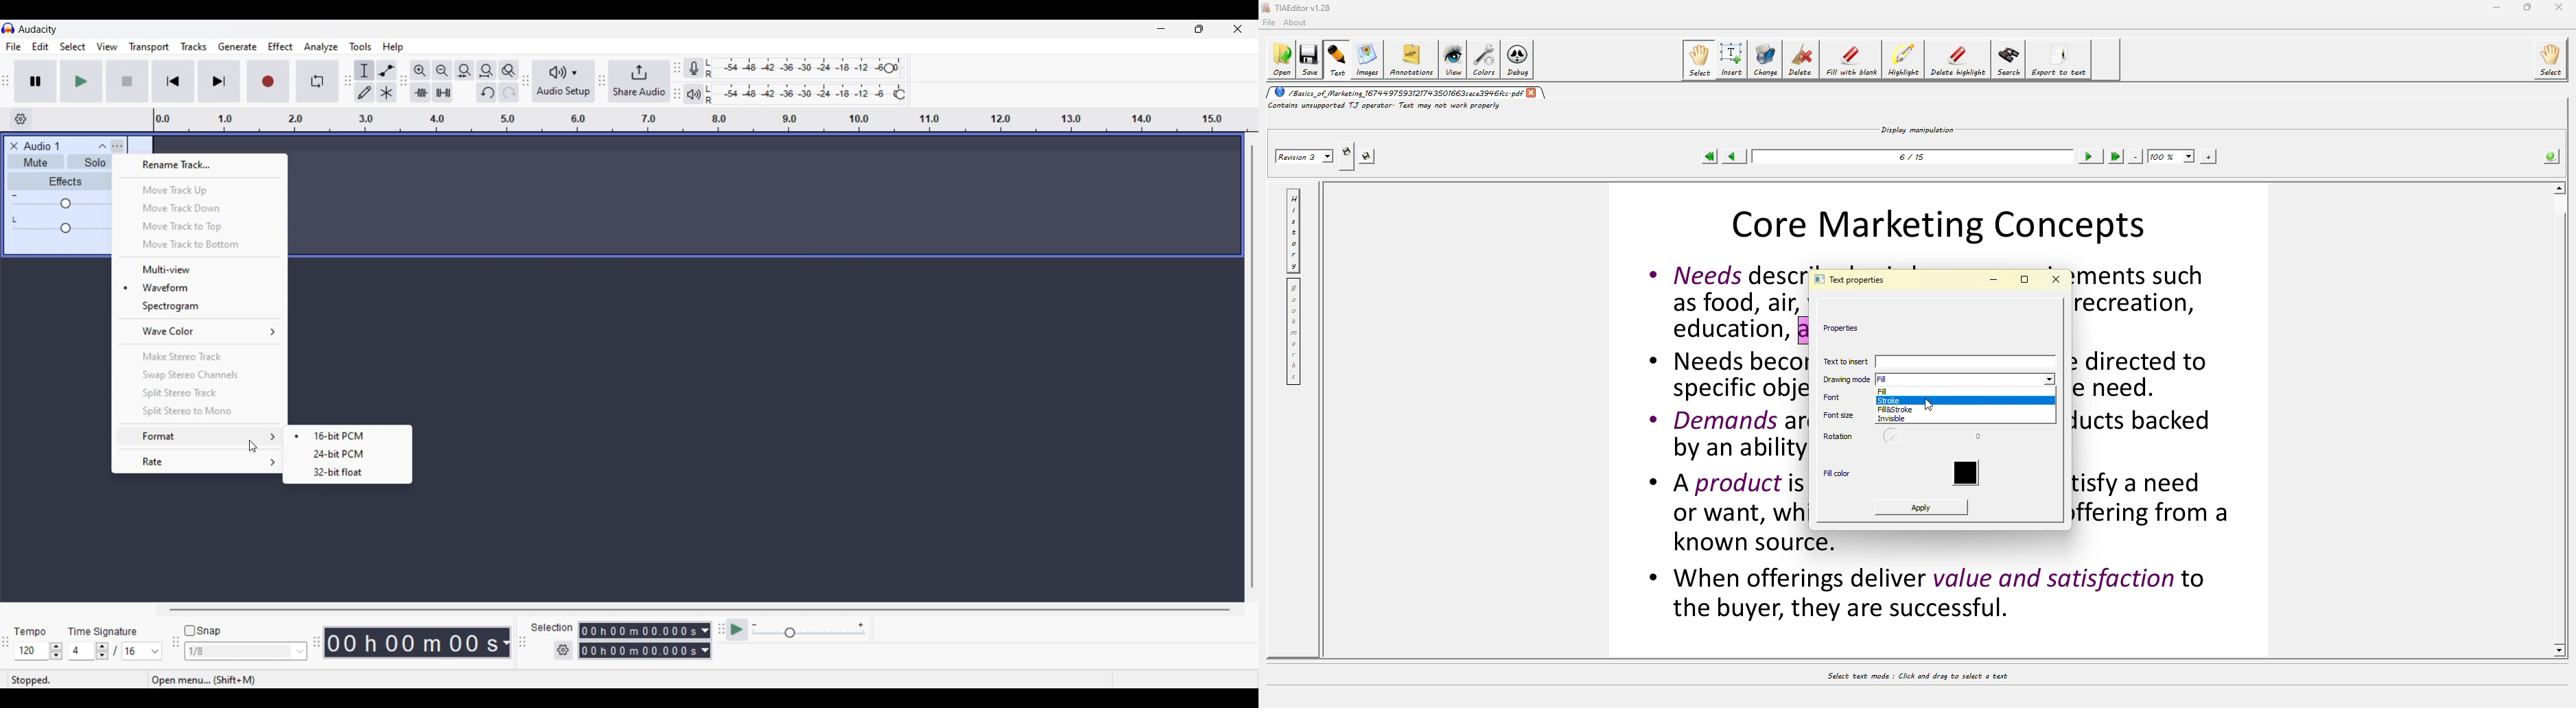 This screenshot has width=2576, height=728. What do you see at coordinates (193, 47) in the screenshot?
I see `Tracks menu` at bounding box center [193, 47].